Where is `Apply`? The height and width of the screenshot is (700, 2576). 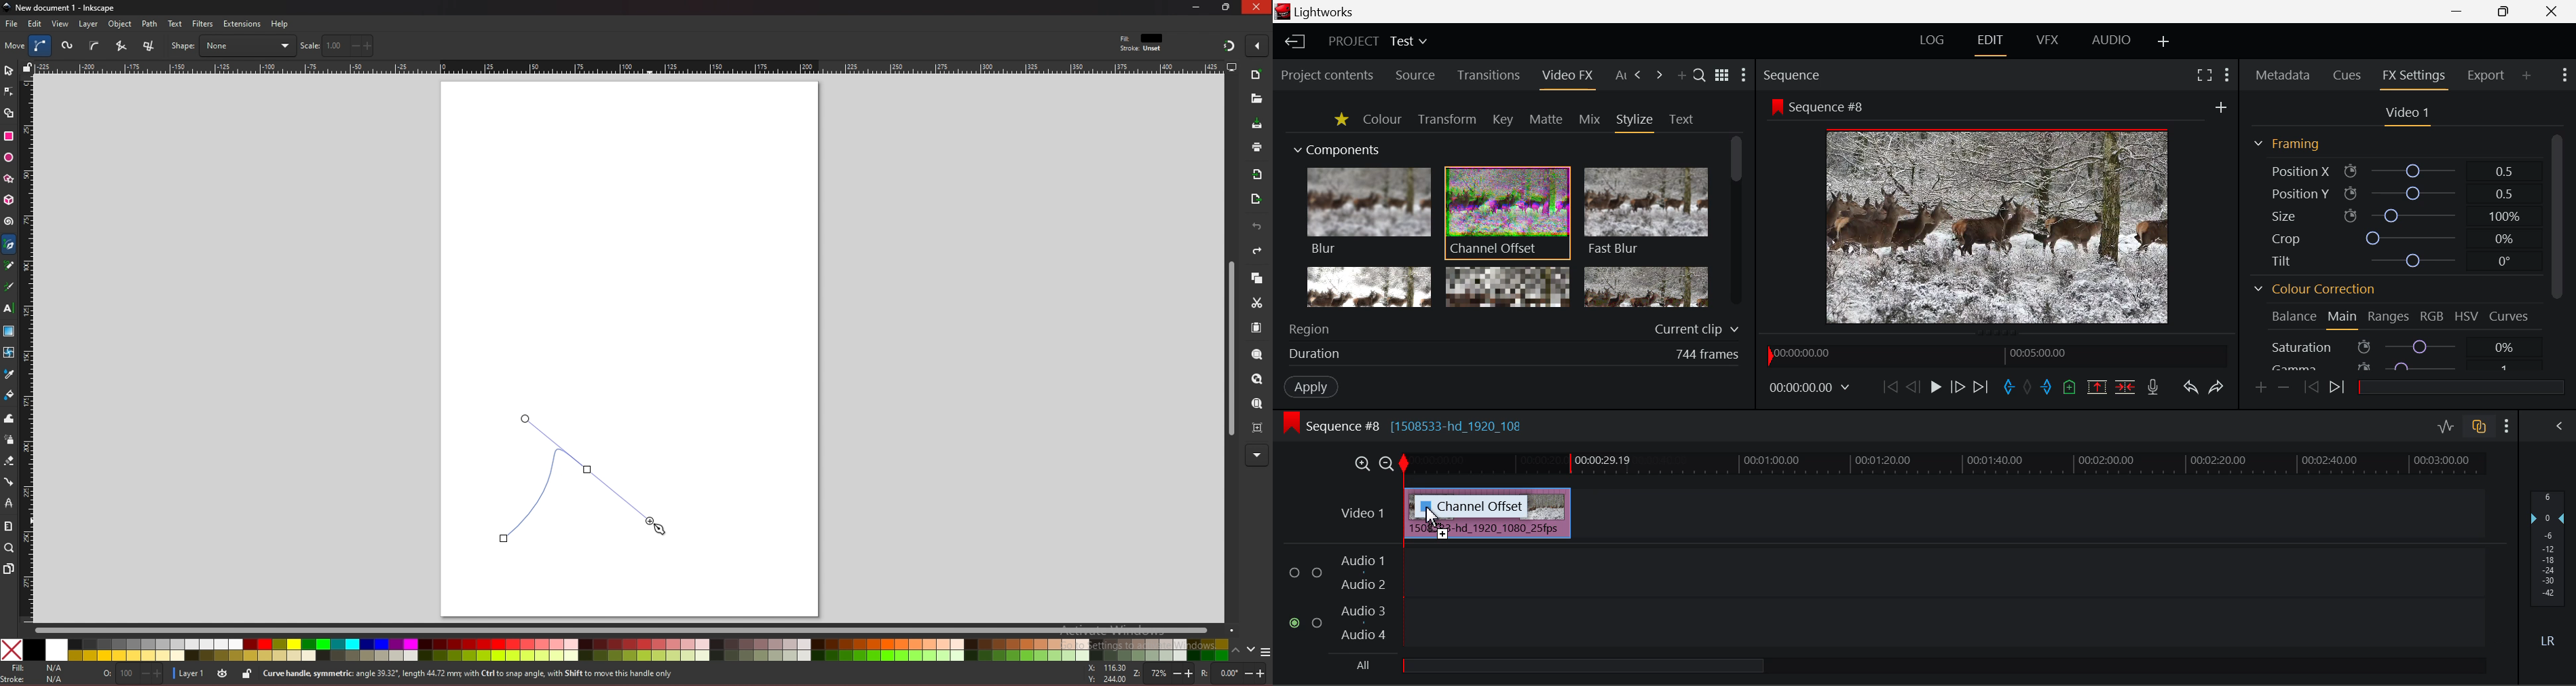
Apply is located at coordinates (1312, 388).